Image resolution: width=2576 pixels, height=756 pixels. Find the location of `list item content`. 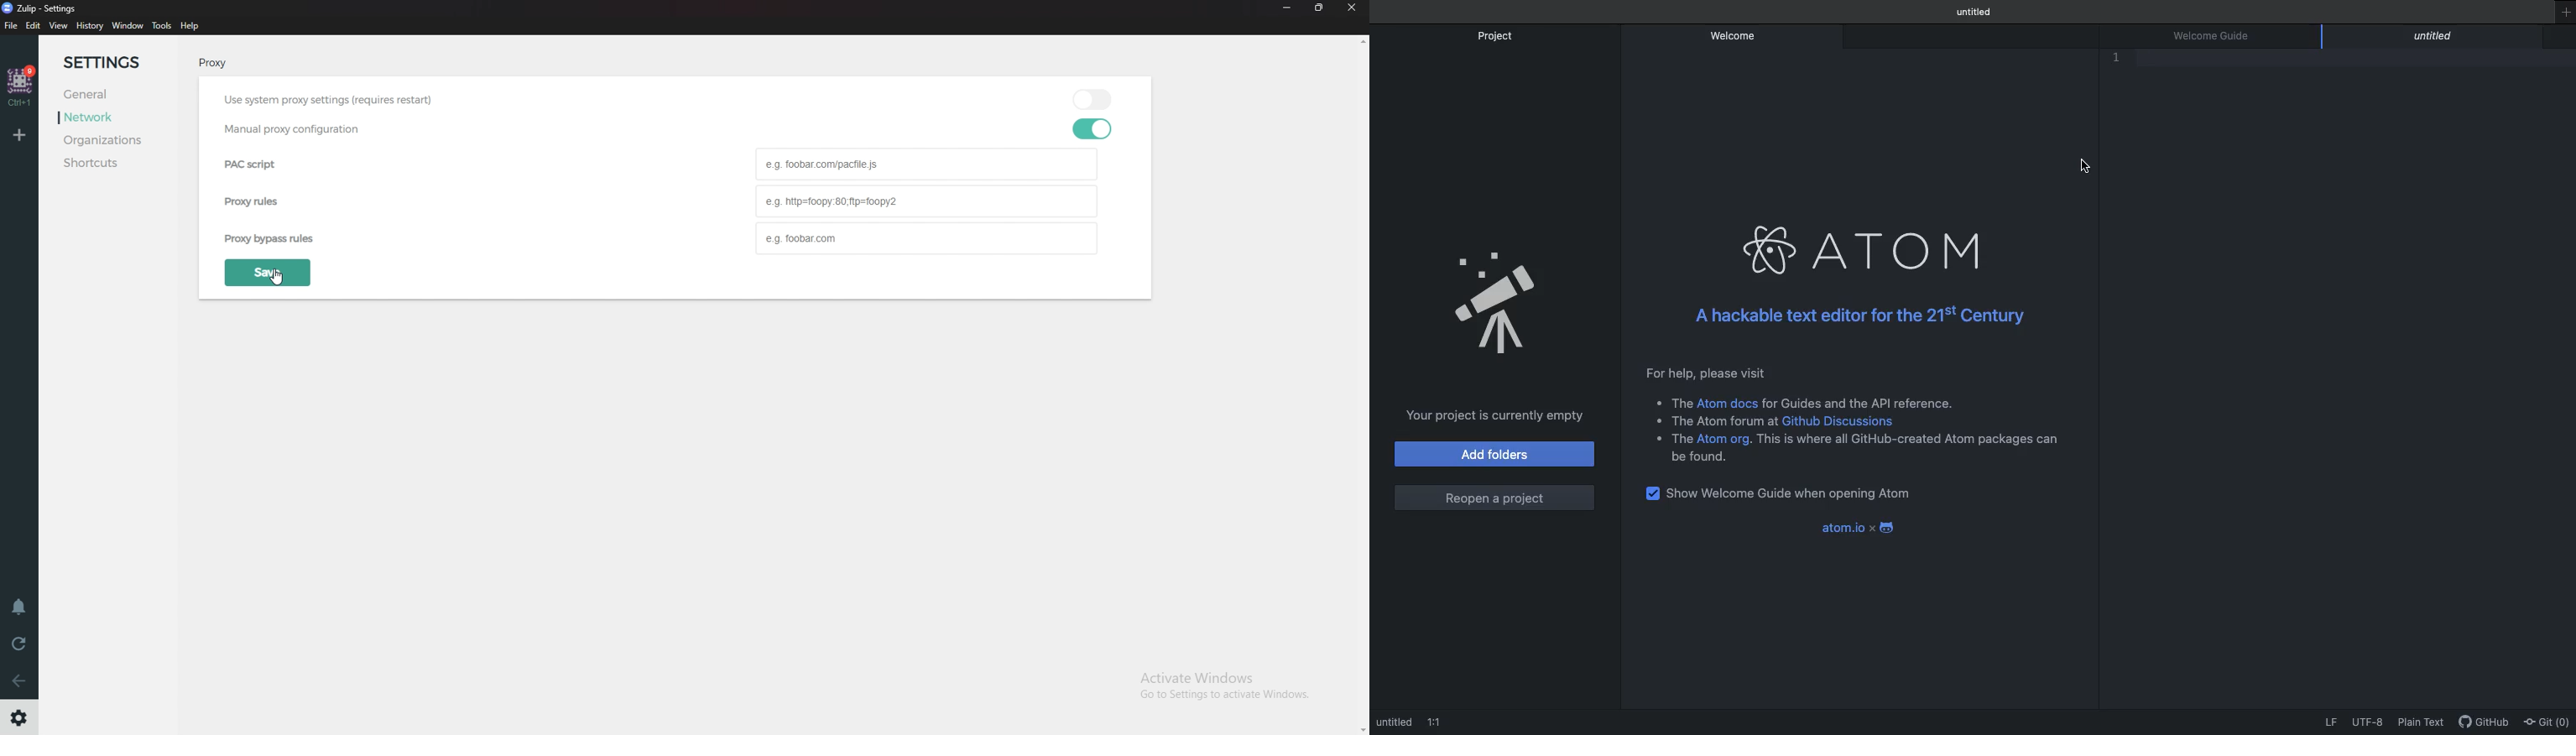

list item content is located at coordinates (1908, 440).